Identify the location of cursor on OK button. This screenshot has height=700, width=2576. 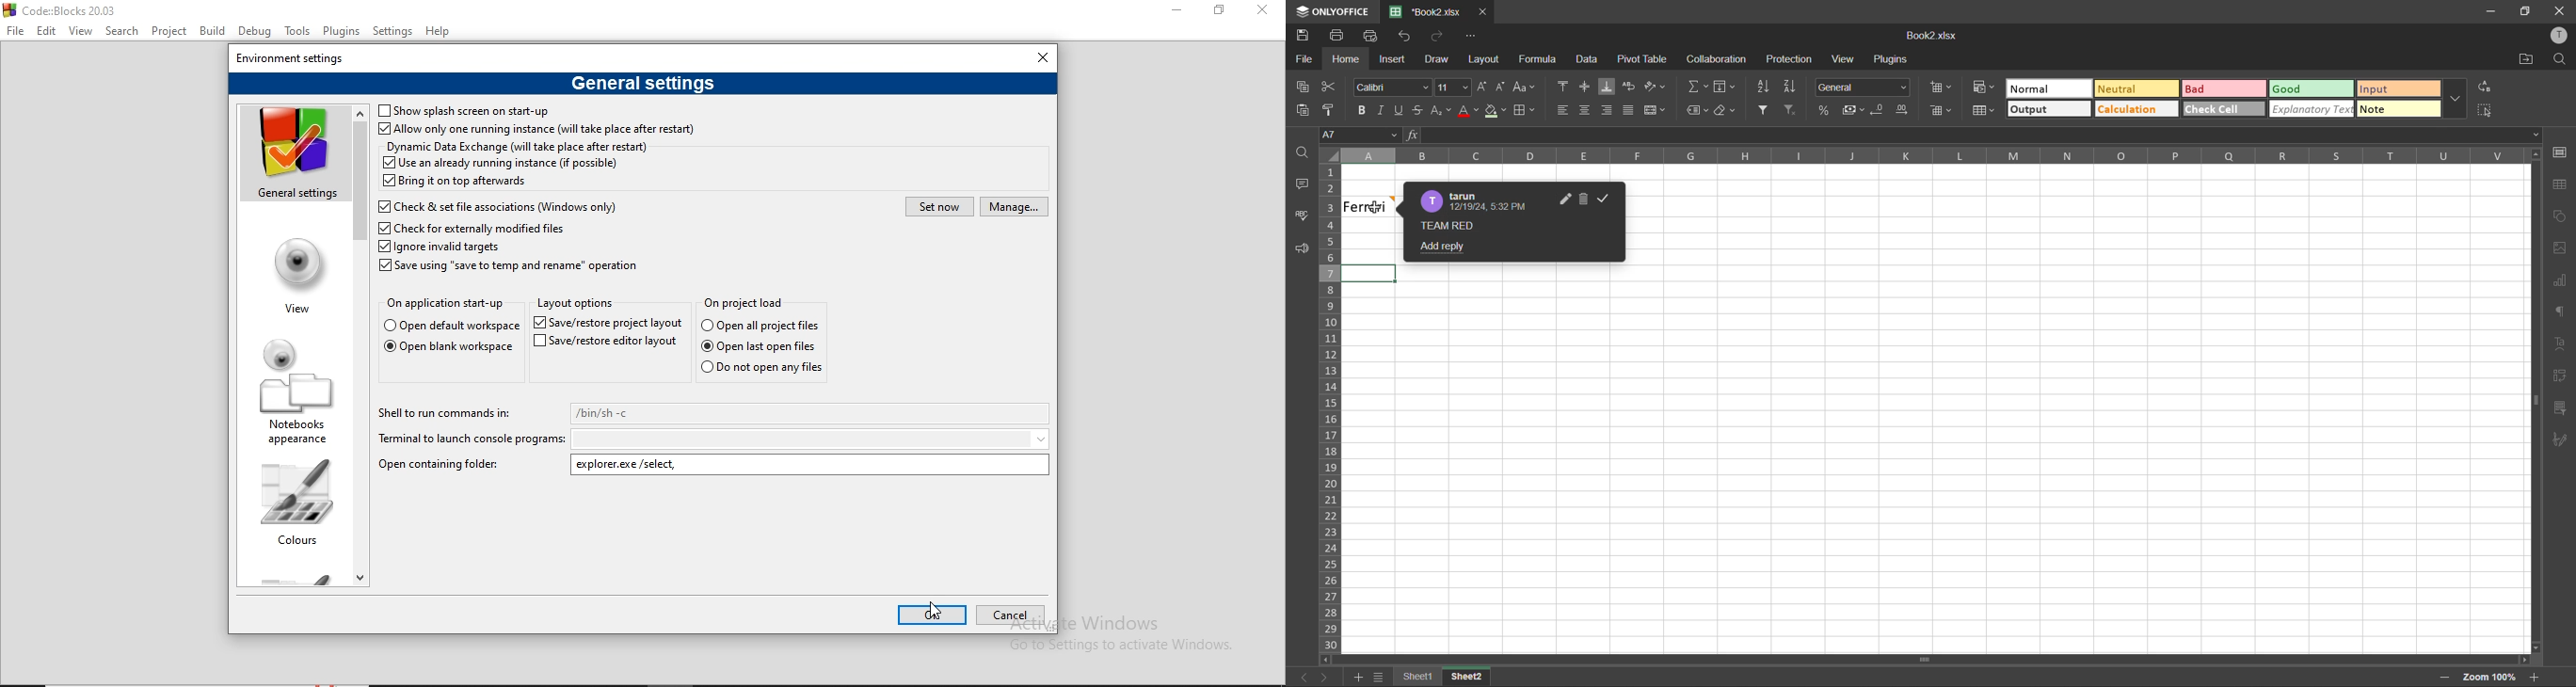
(936, 610).